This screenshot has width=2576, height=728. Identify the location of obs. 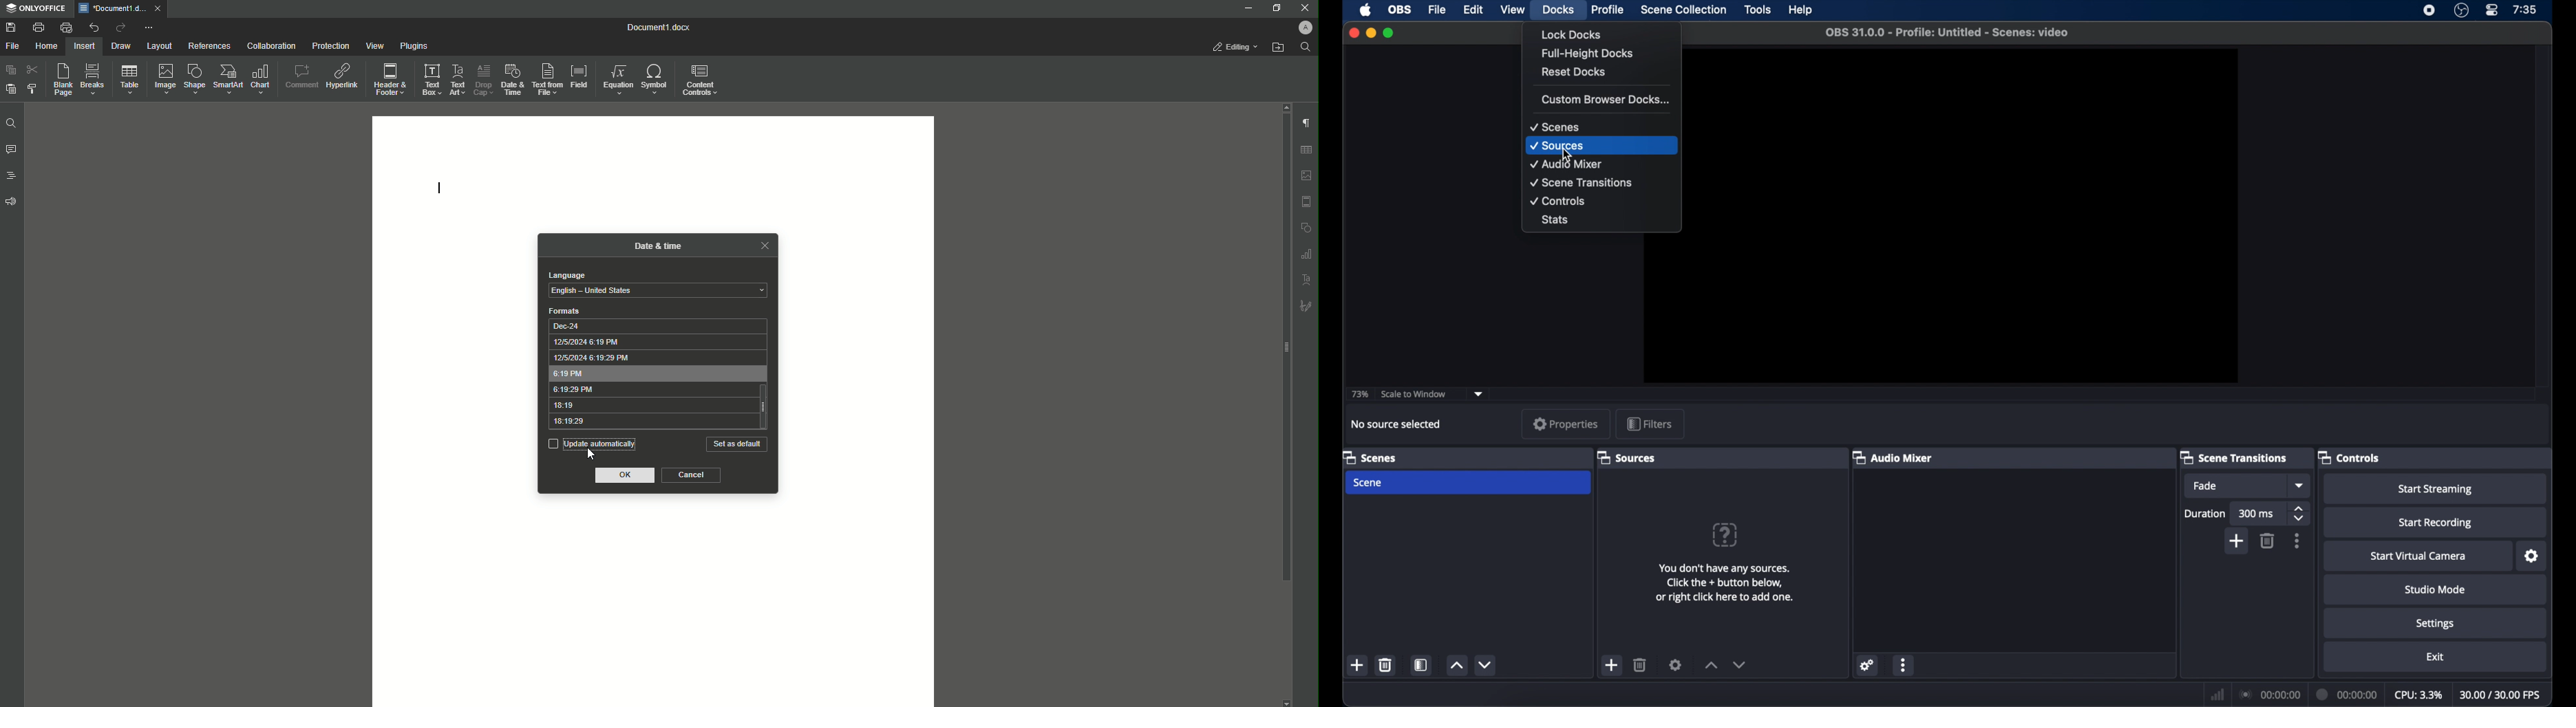
(1400, 10).